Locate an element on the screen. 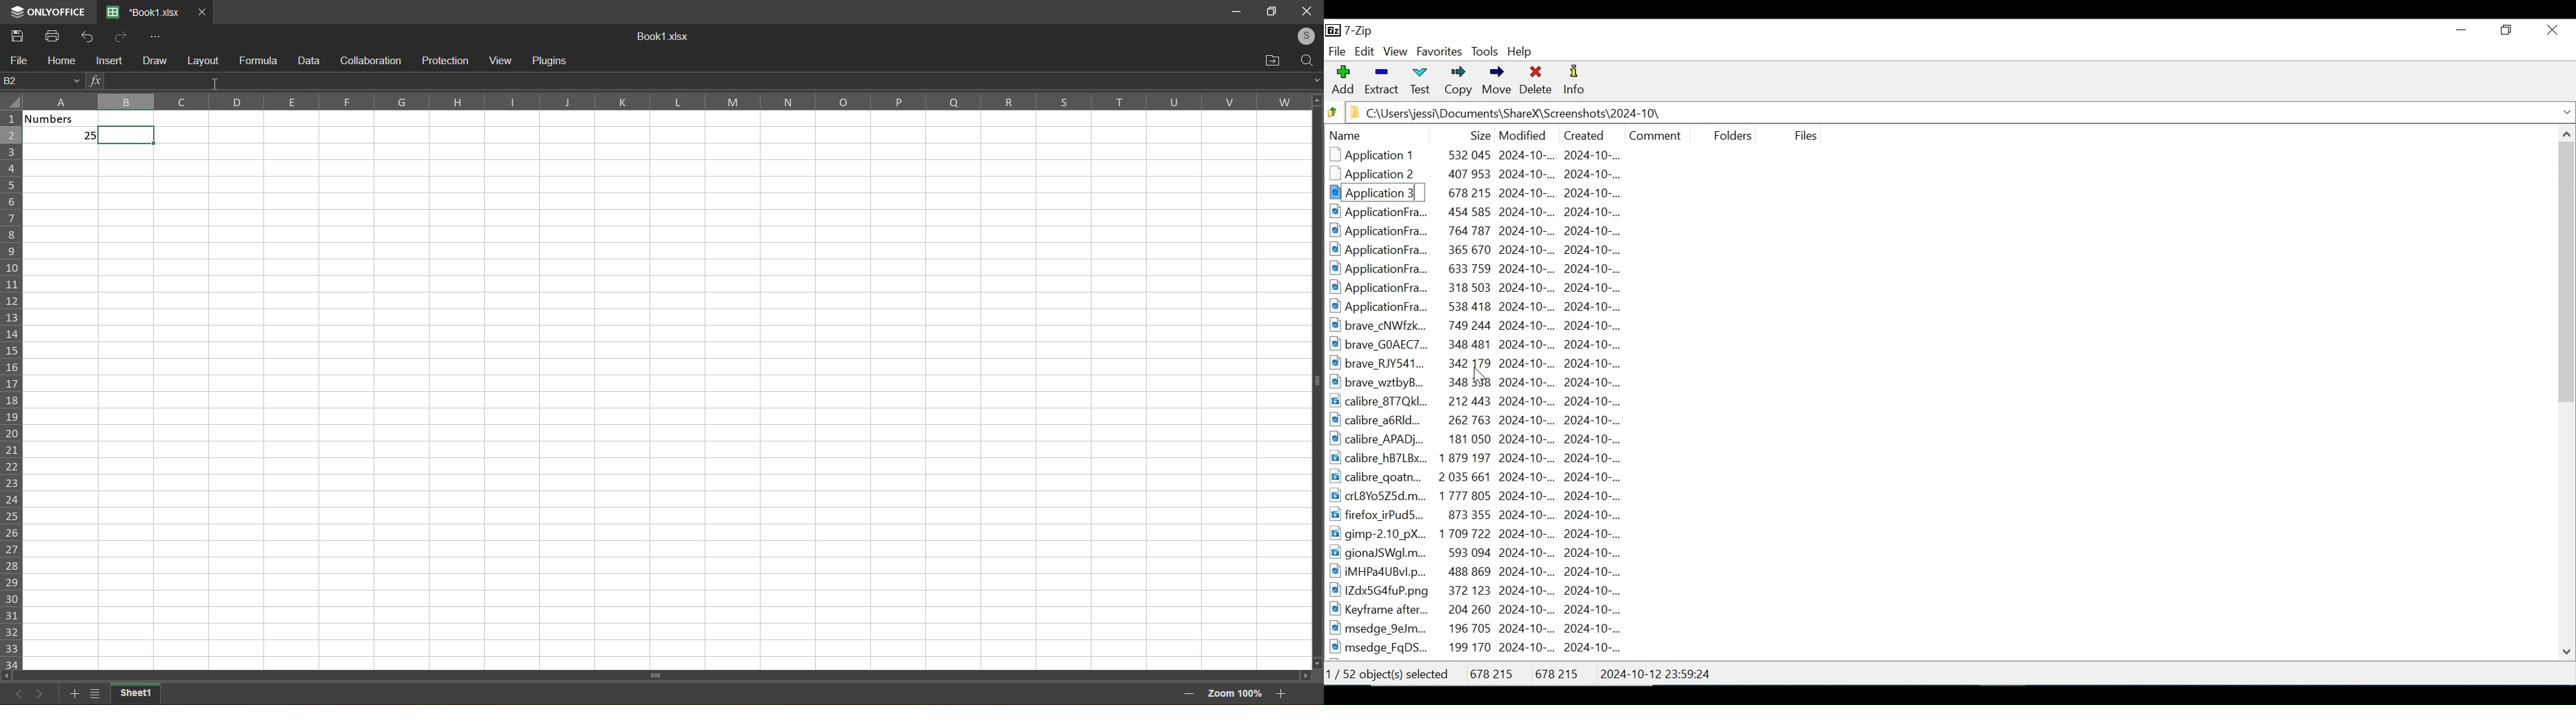 The width and height of the screenshot is (2576, 728). Name is located at coordinates (1390, 136).